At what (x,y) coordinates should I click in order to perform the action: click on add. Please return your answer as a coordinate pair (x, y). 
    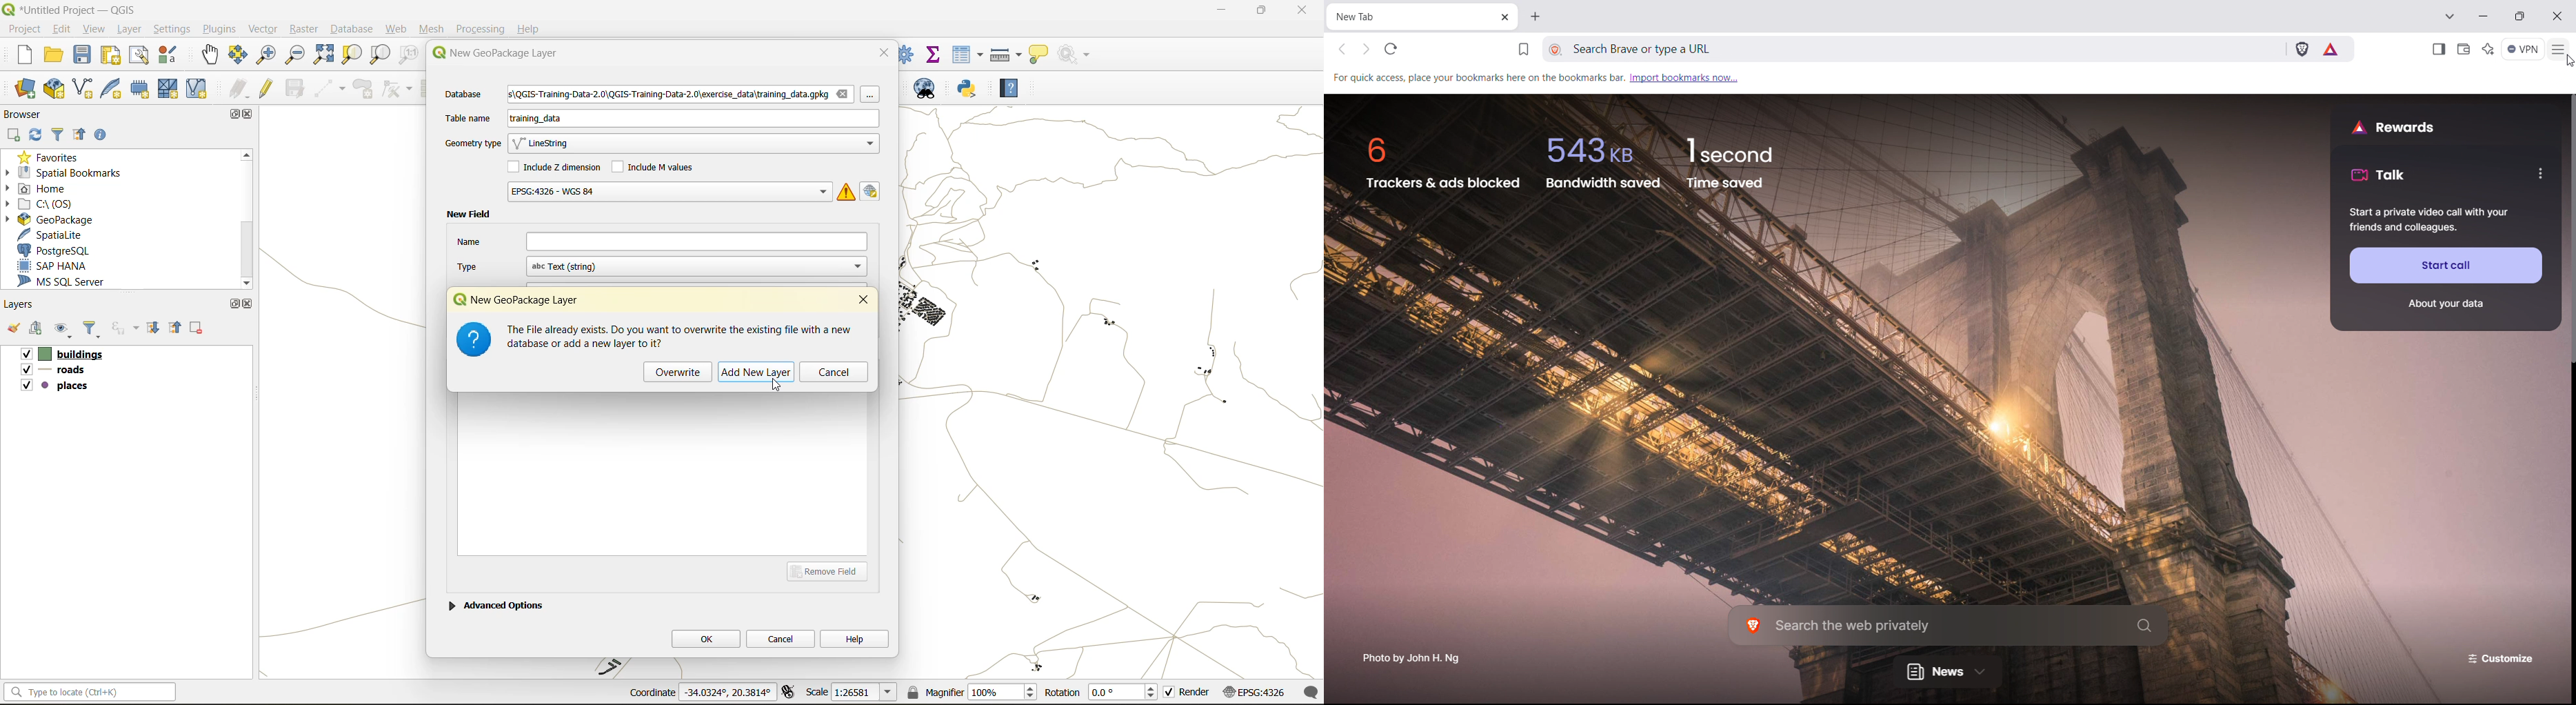
    Looking at the image, I should click on (14, 135).